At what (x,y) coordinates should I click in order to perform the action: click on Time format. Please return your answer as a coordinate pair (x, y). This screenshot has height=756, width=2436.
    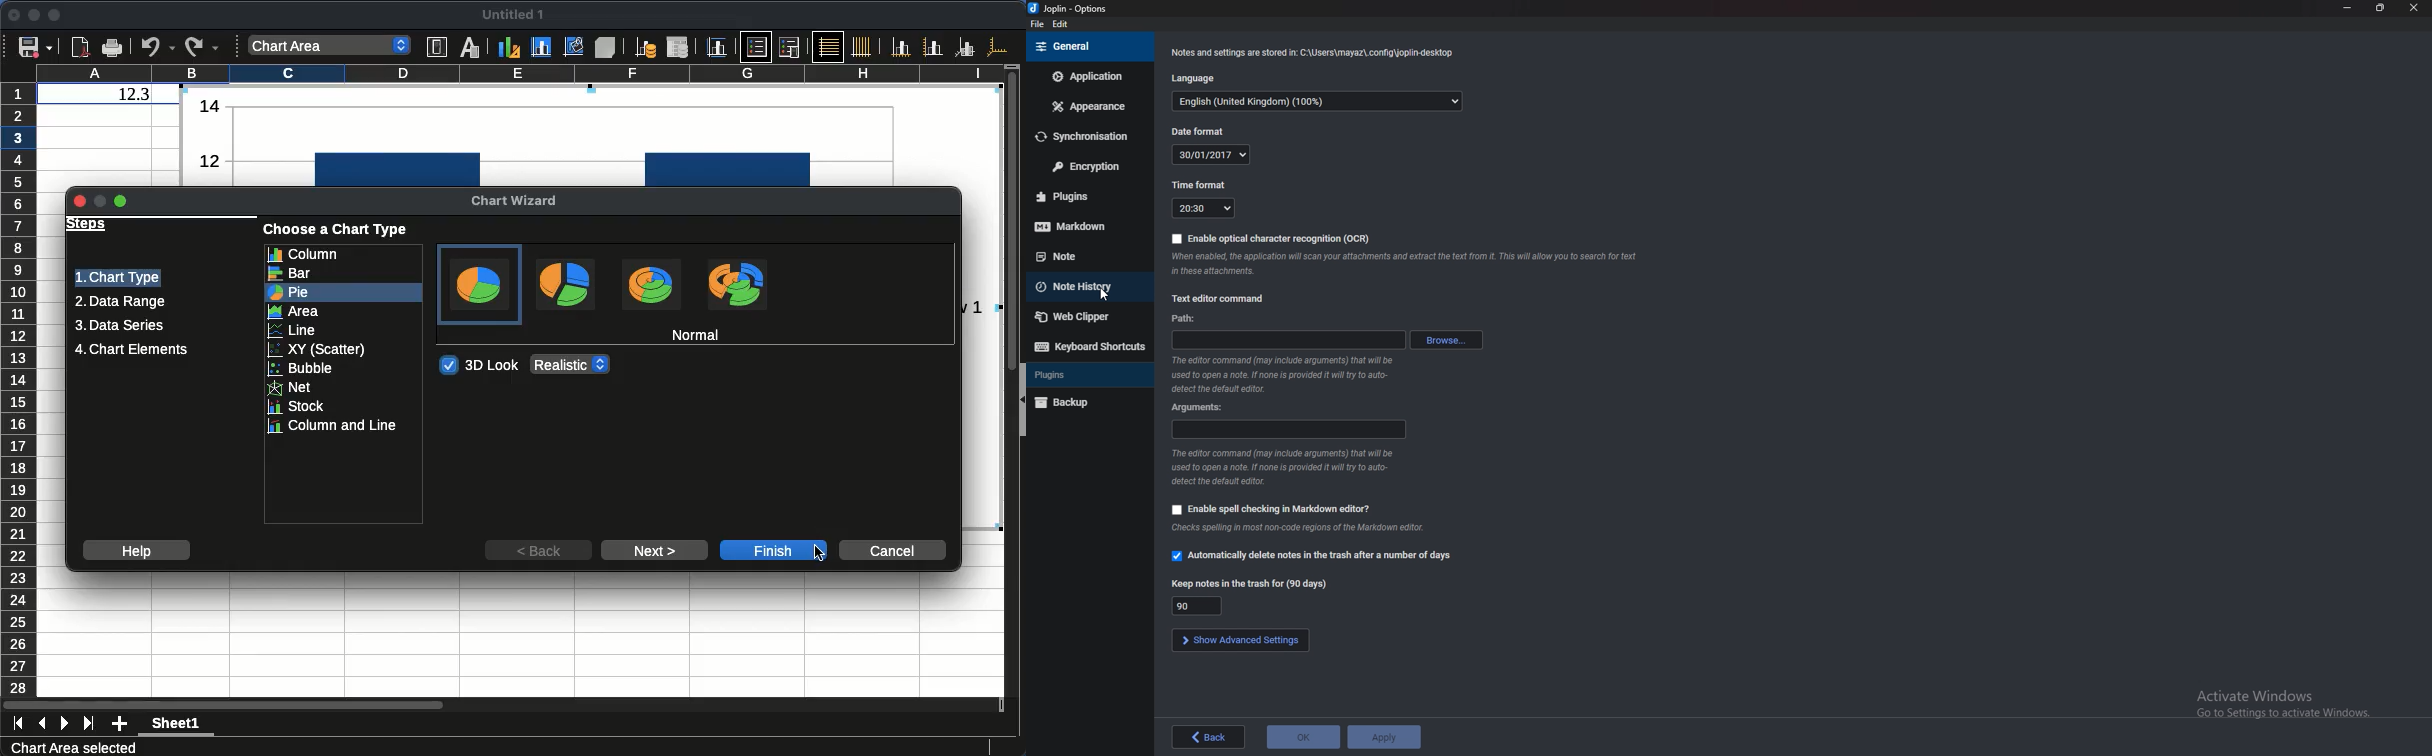
    Looking at the image, I should click on (1203, 209).